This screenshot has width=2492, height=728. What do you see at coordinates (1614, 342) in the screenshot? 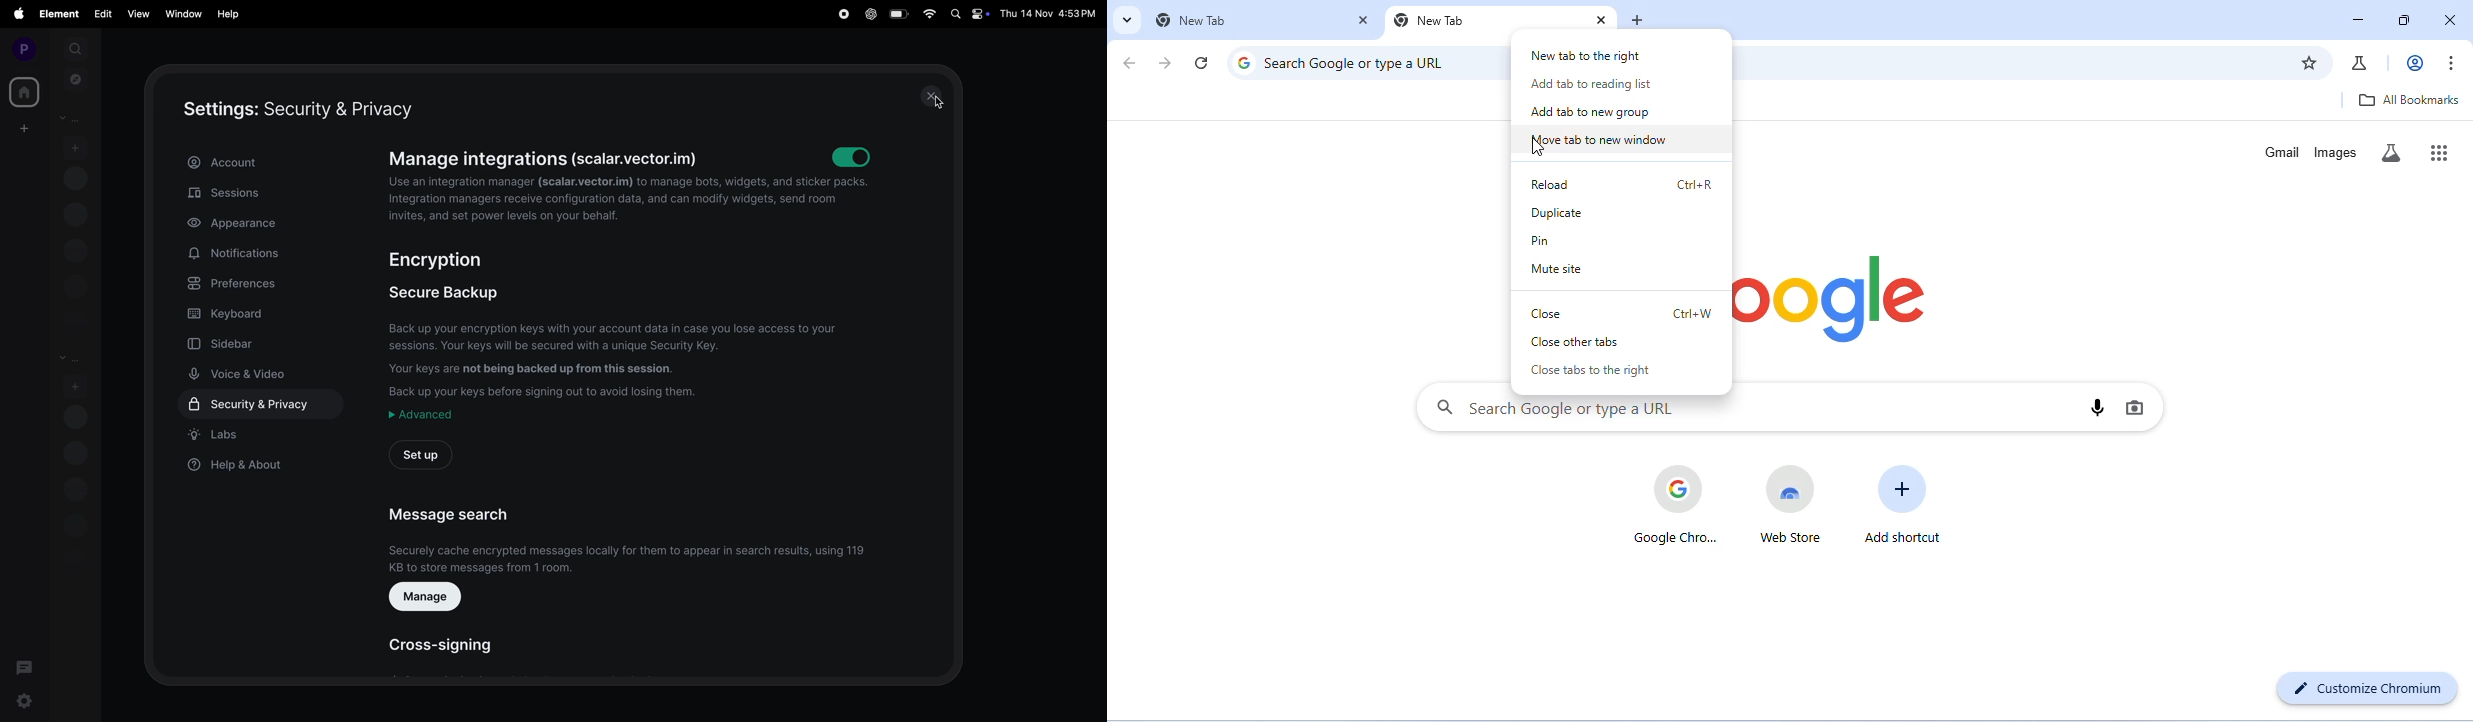
I see `close other tabs` at bounding box center [1614, 342].